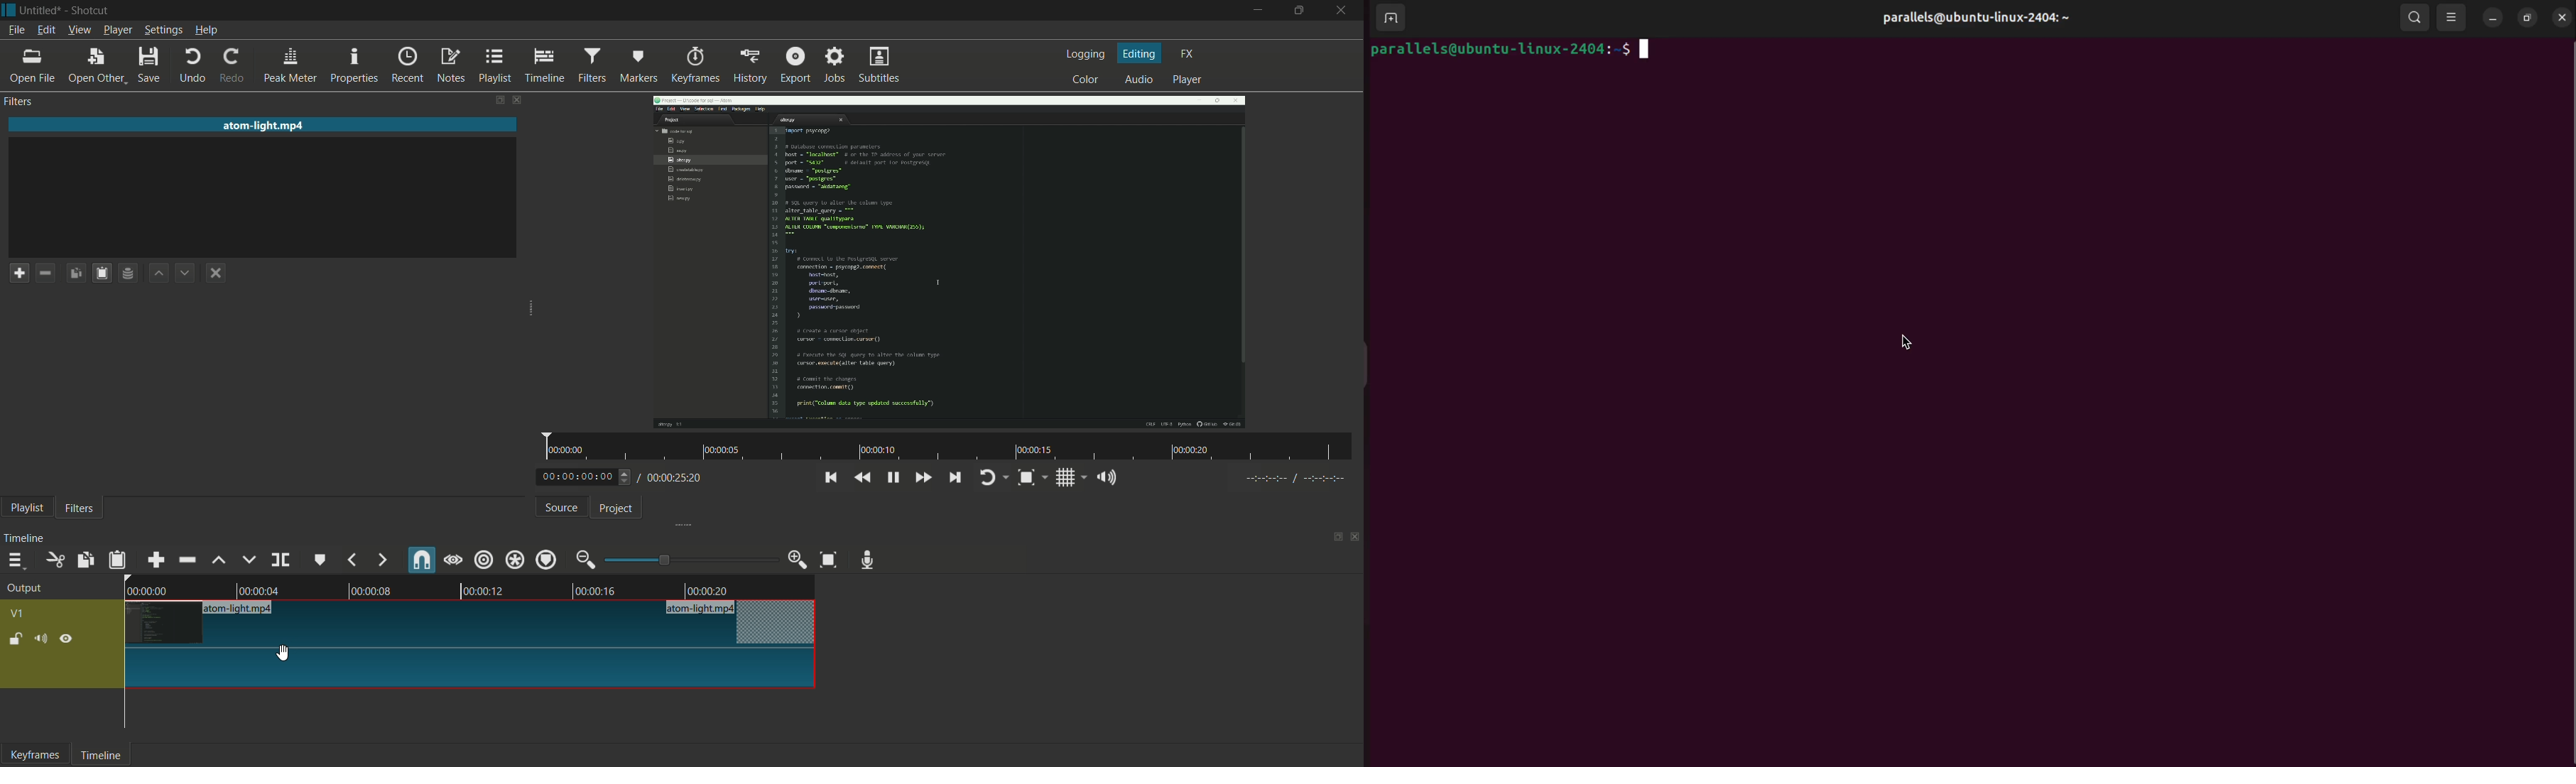 Image resolution: width=2576 pixels, height=784 pixels. Describe the element at coordinates (75, 272) in the screenshot. I see `copy checked filters` at that location.